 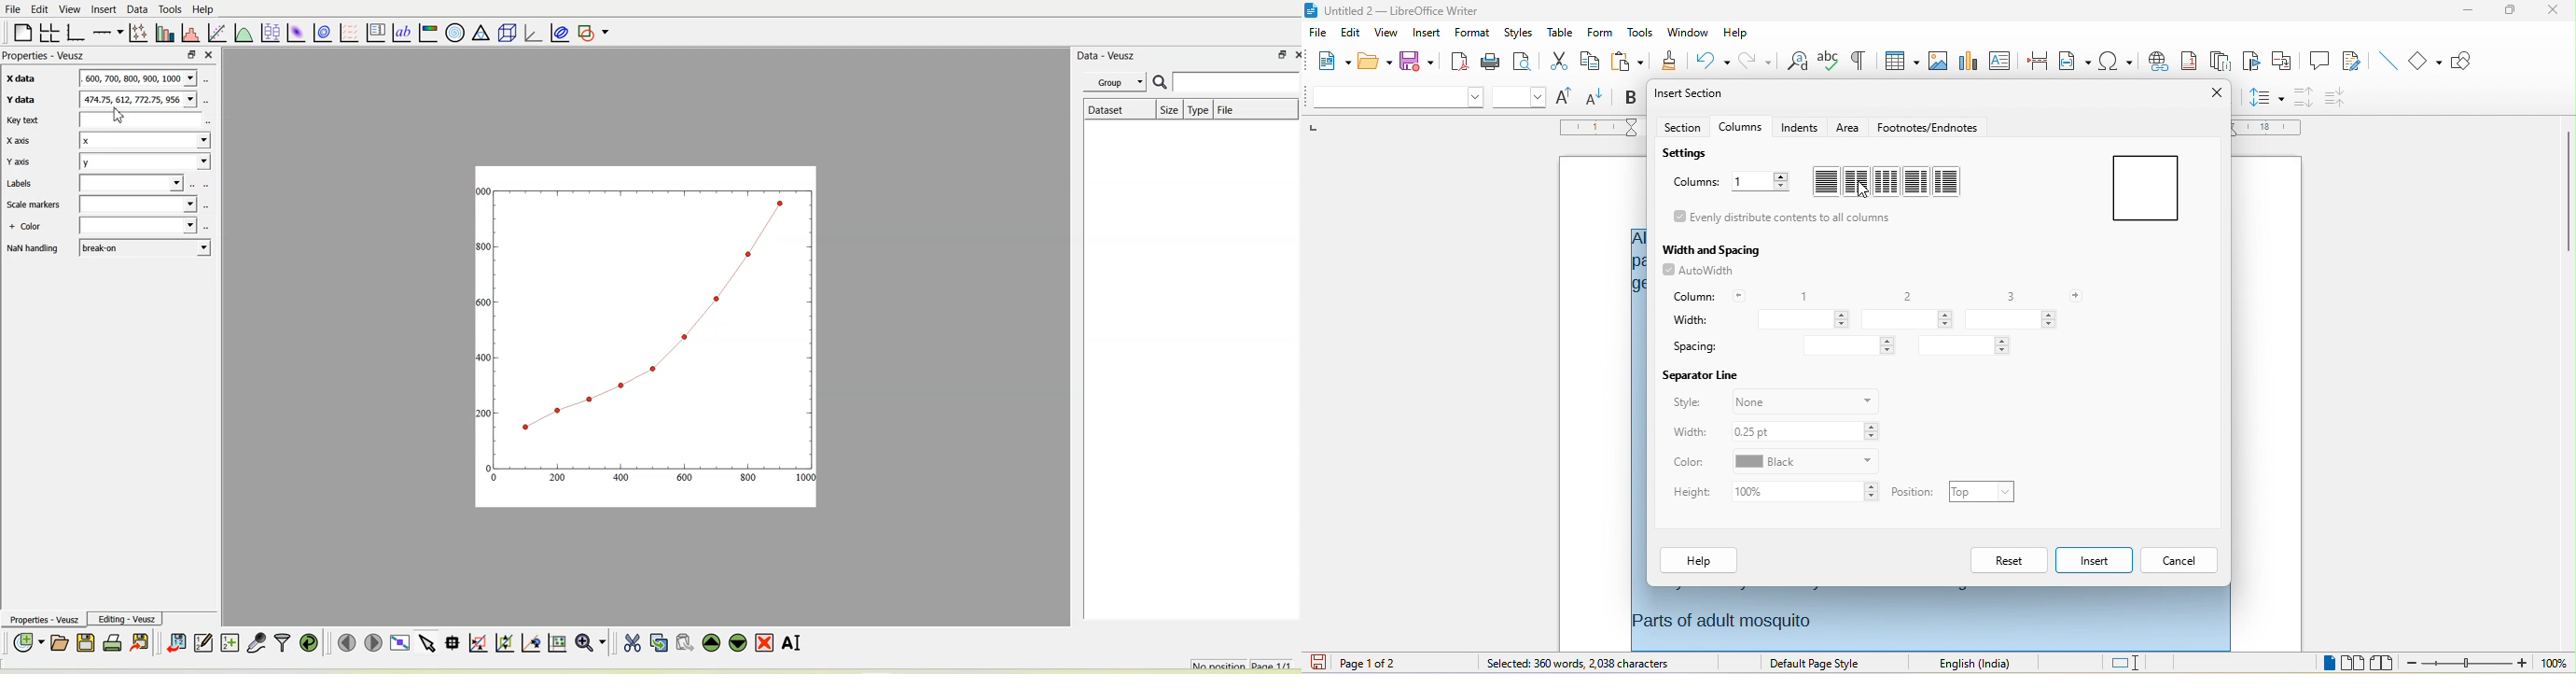 What do you see at coordinates (1982, 664) in the screenshot?
I see `text language` at bounding box center [1982, 664].